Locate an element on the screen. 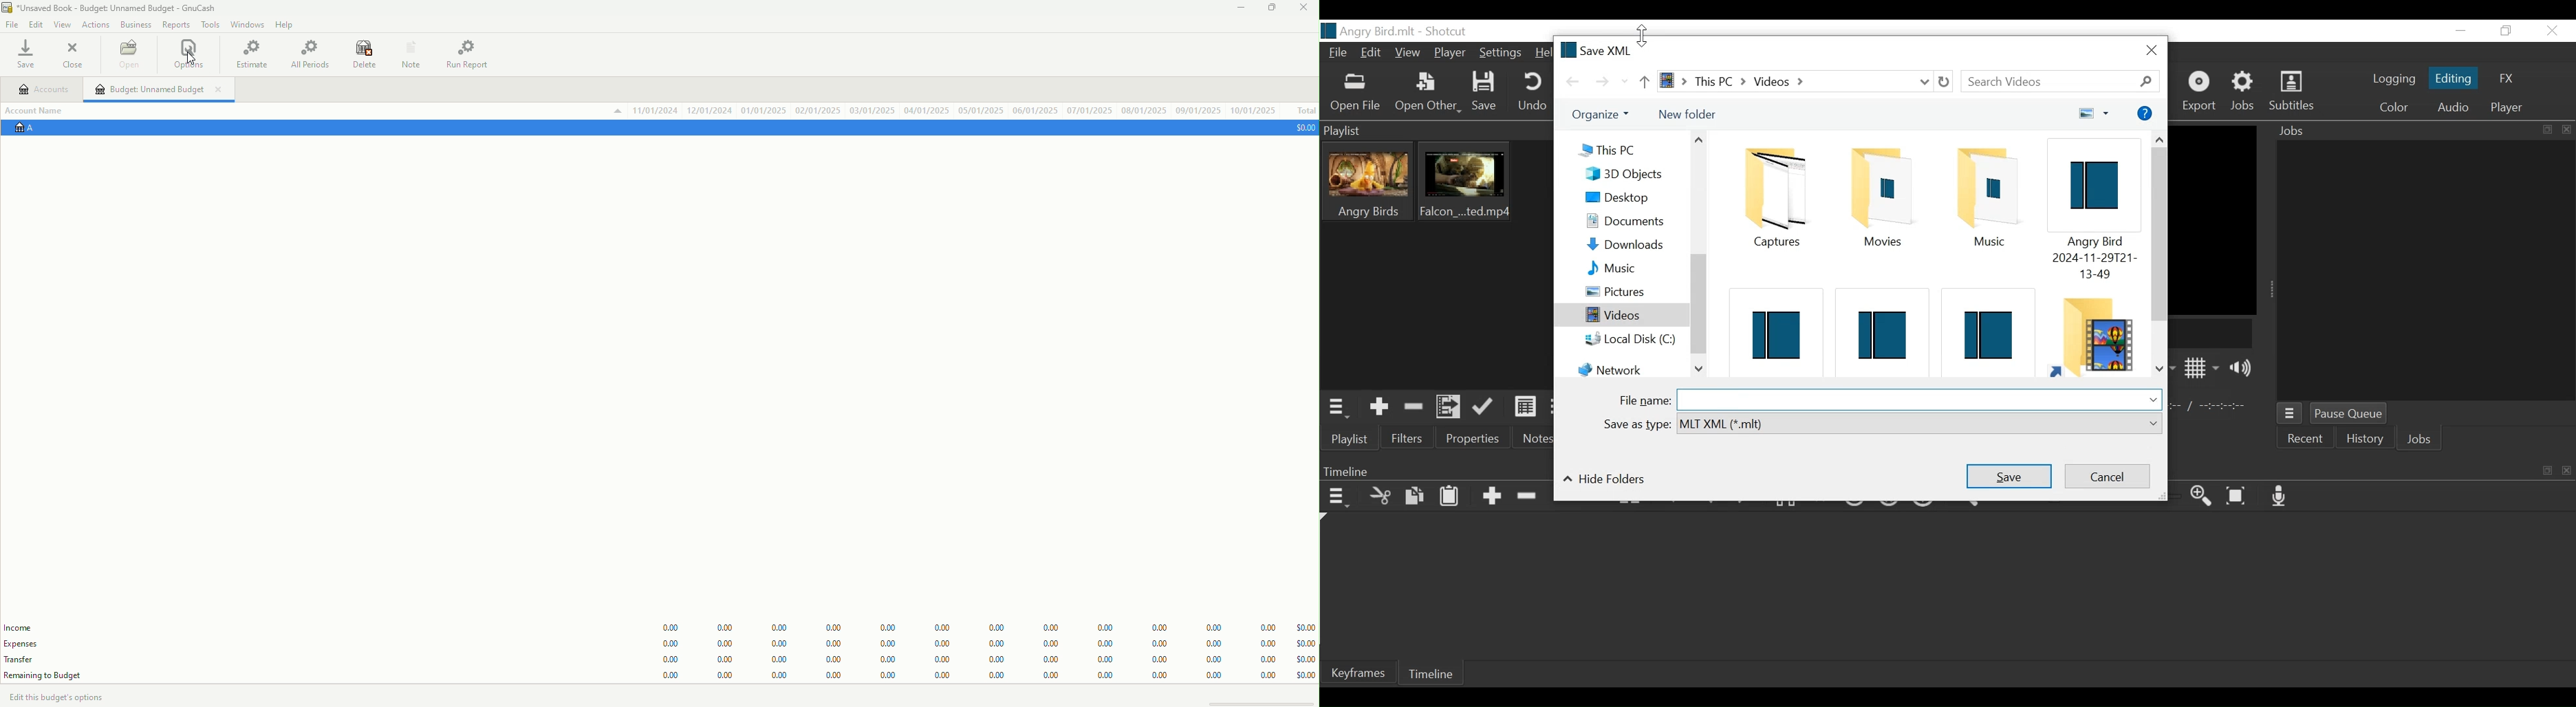 The image size is (2576, 728). Reports is located at coordinates (176, 25).